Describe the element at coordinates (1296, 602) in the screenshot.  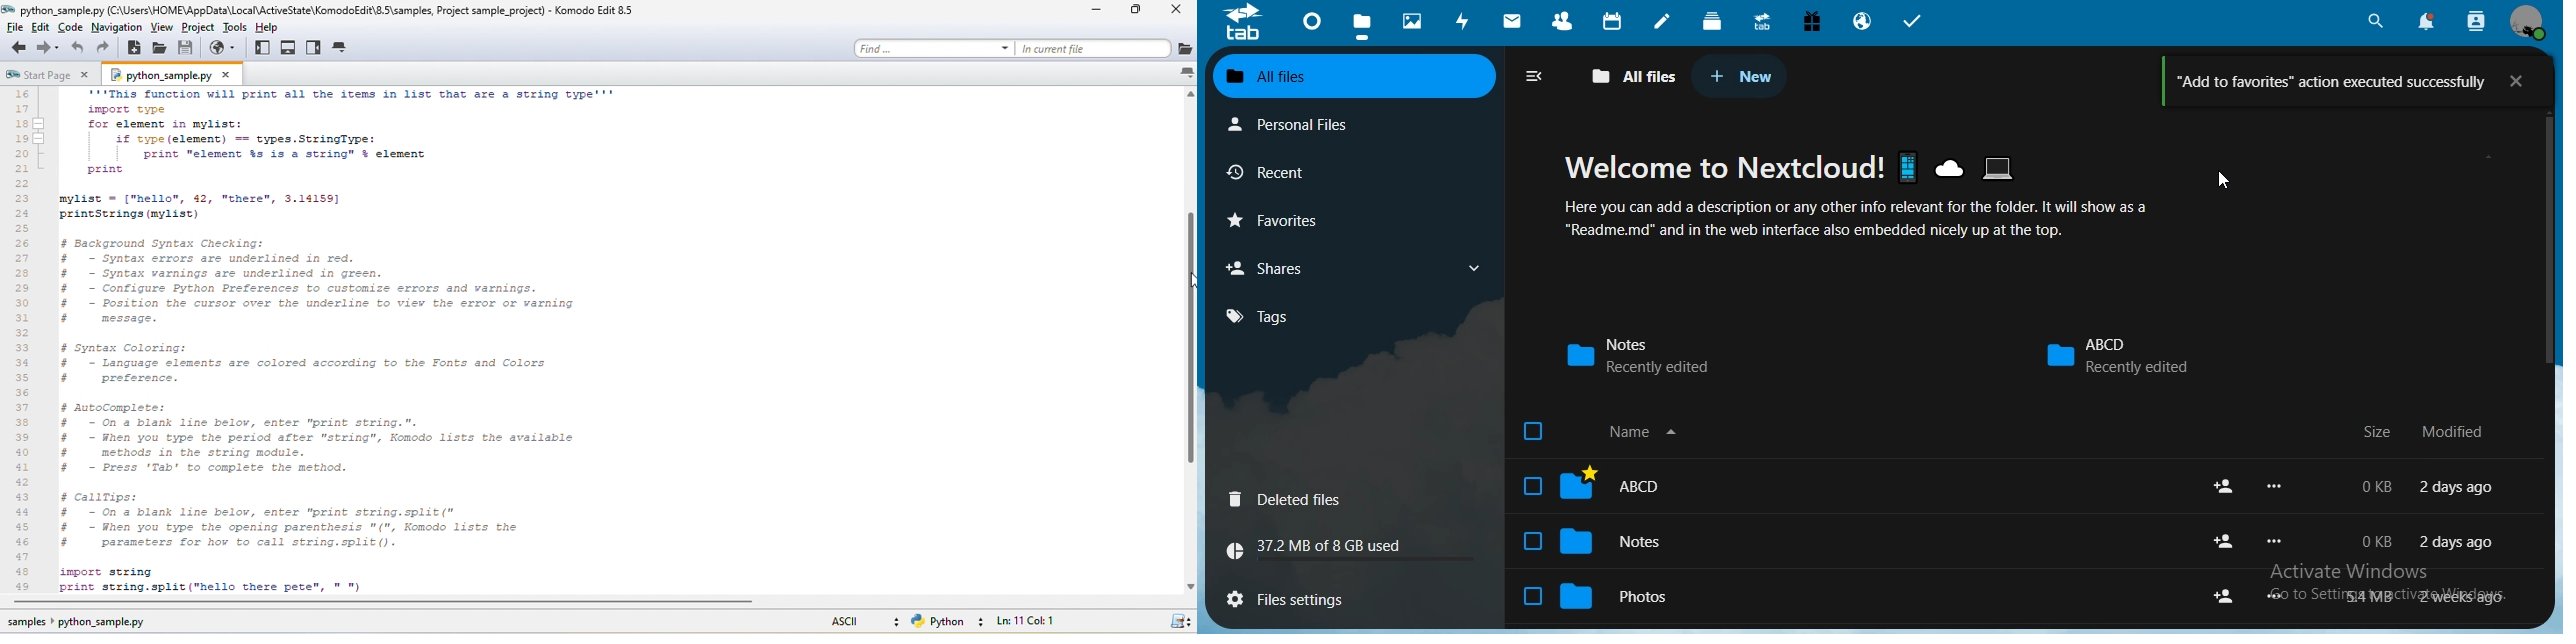
I see `files settings` at that location.